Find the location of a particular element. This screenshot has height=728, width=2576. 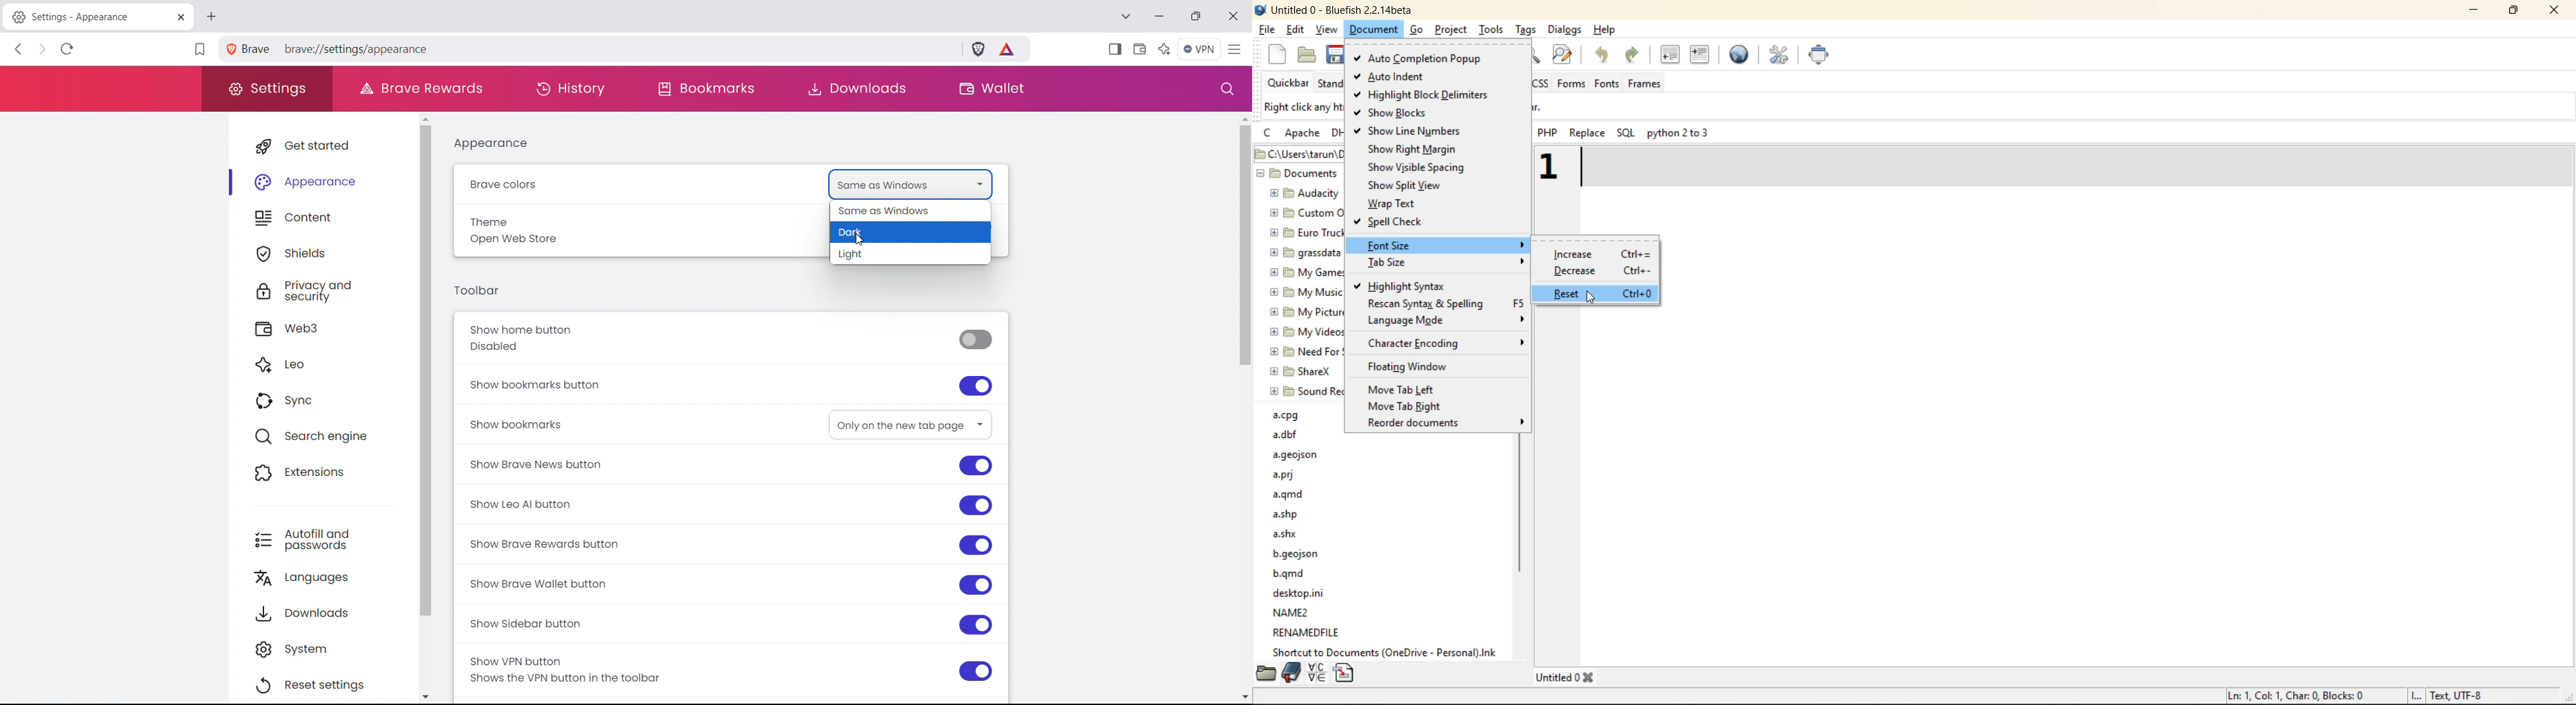

css is located at coordinates (1542, 83).